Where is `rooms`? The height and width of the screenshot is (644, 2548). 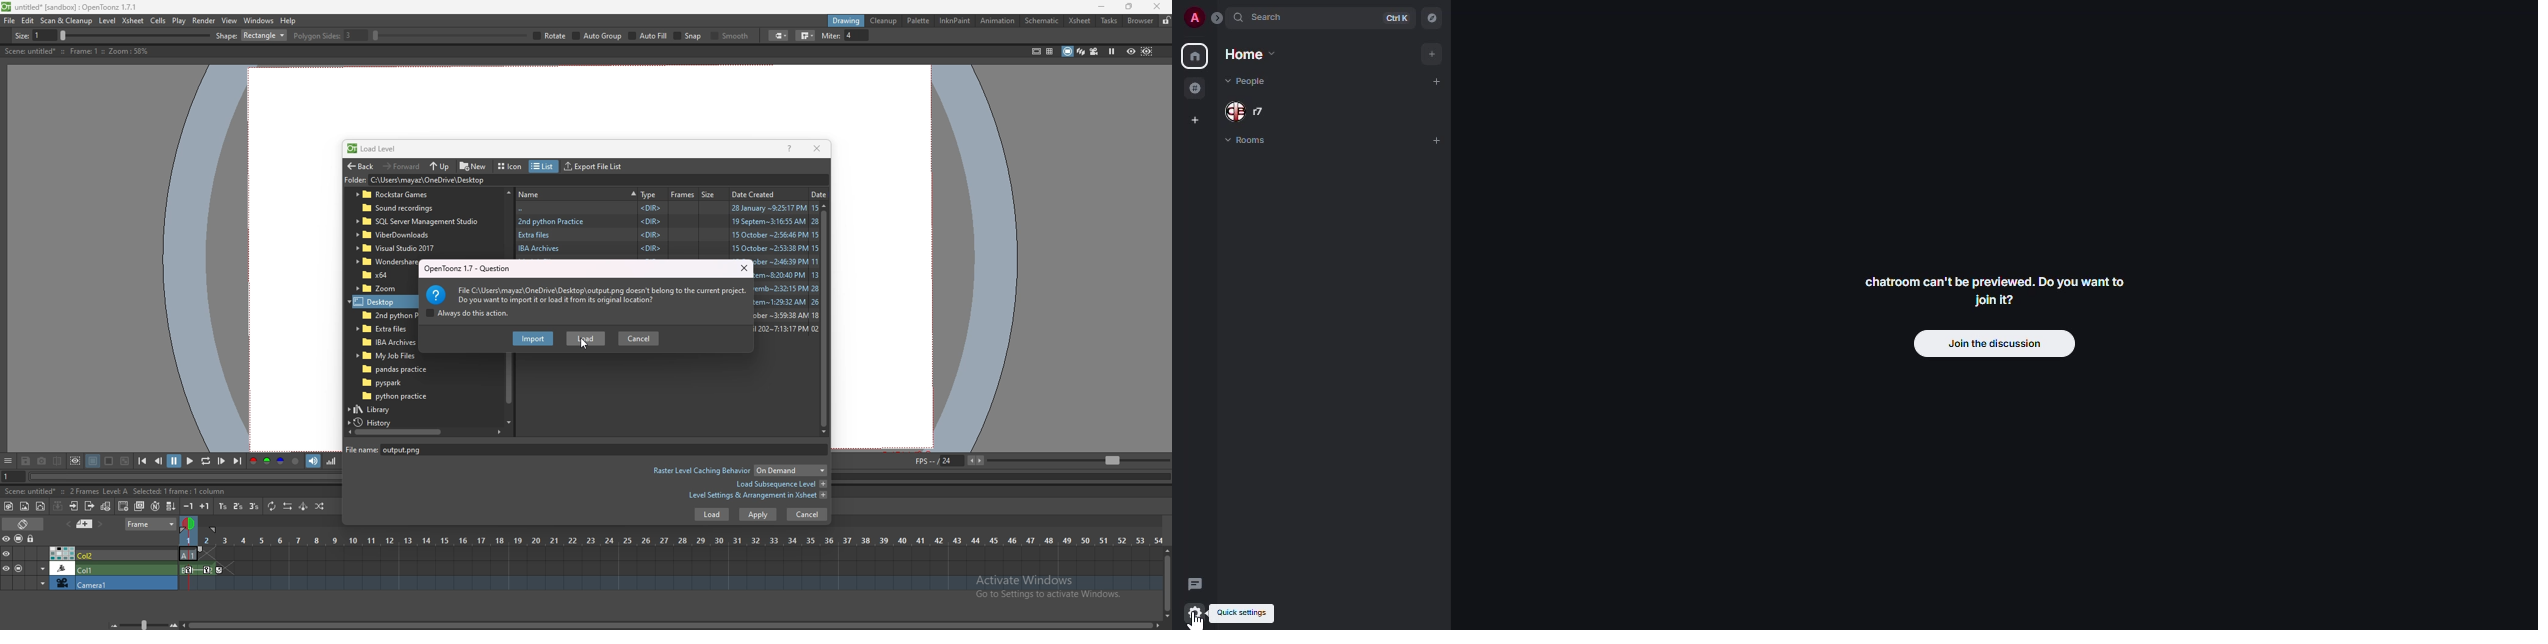
rooms is located at coordinates (1246, 141).